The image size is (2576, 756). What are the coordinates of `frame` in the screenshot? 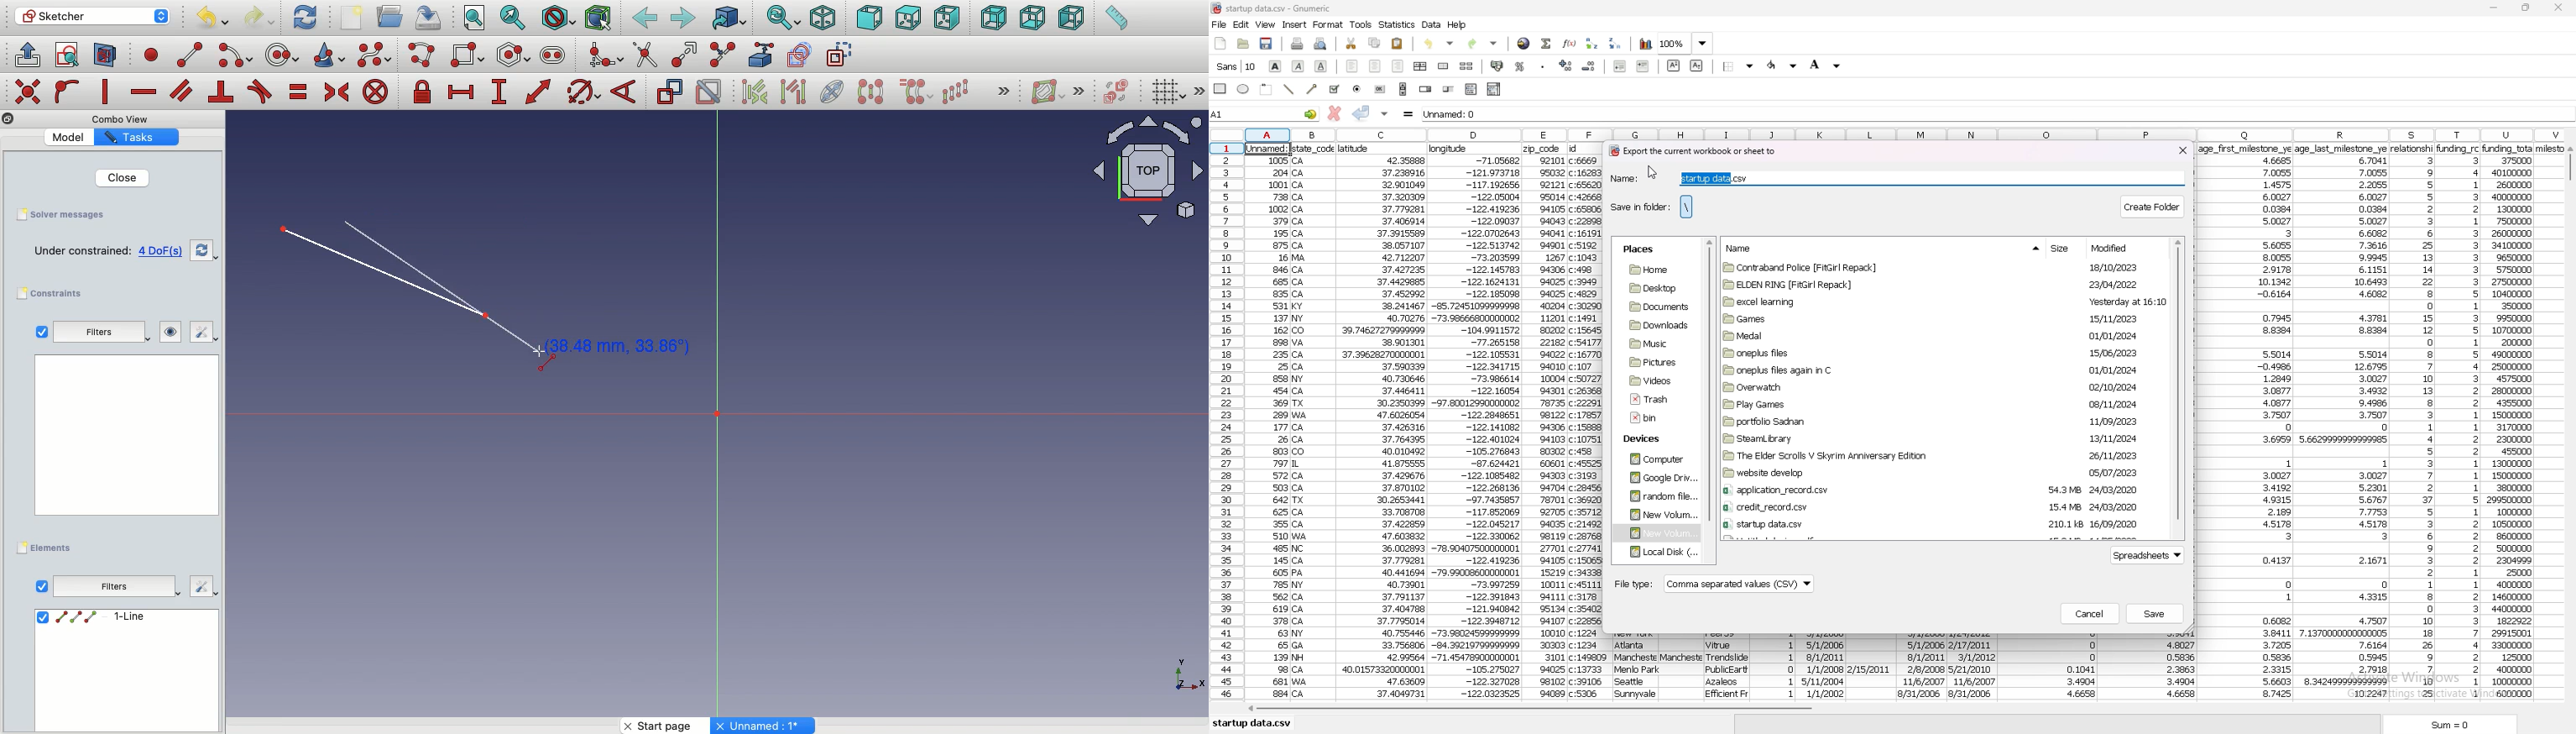 It's located at (1267, 88).